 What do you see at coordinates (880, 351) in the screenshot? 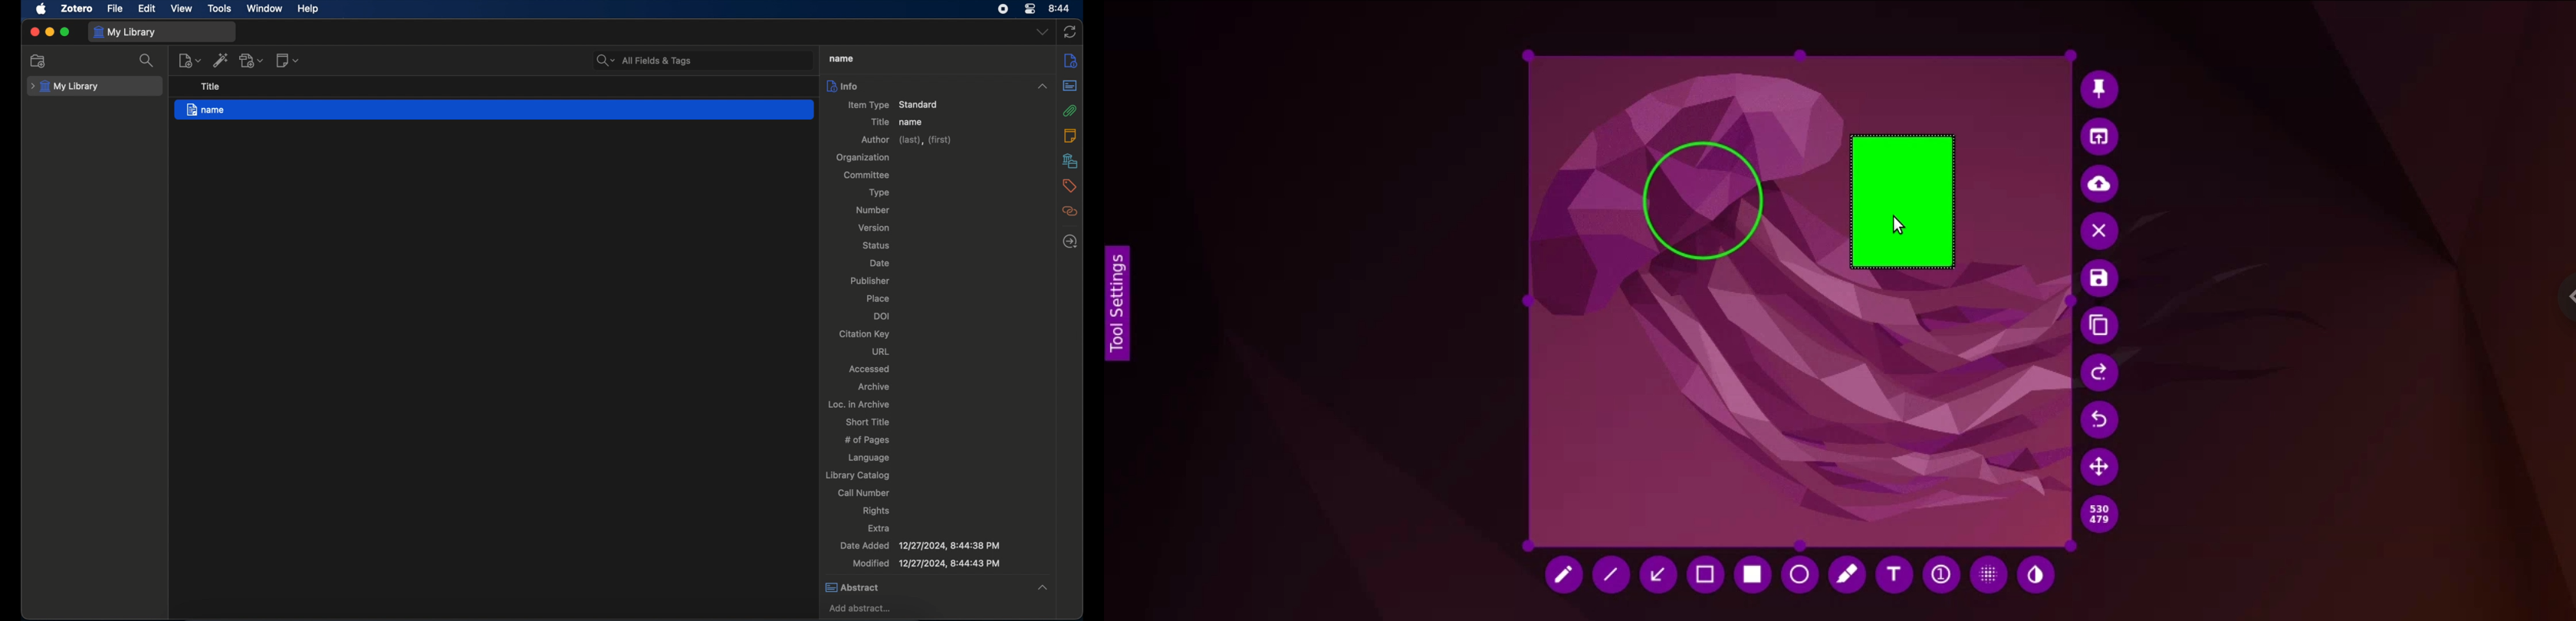
I see `url` at bounding box center [880, 351].